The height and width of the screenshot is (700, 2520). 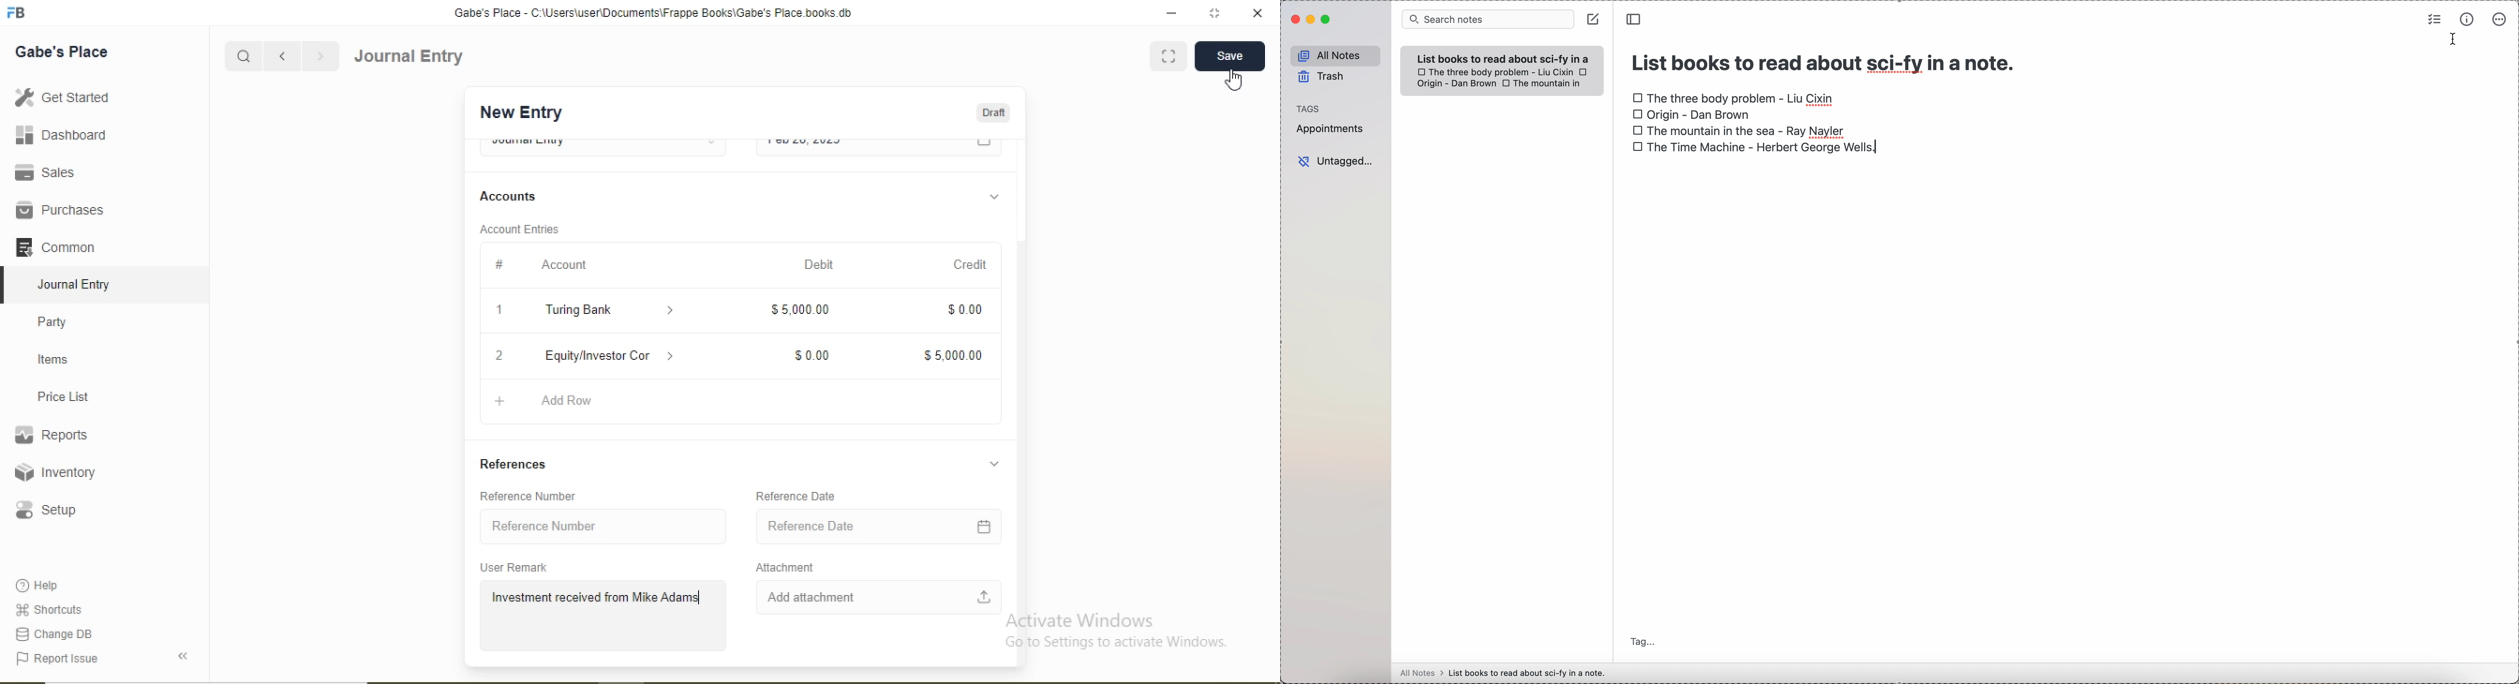 What do you see at coordinates (56, 472) in the screenshot?
I see `Inventory` at bounding box center [56, 472].